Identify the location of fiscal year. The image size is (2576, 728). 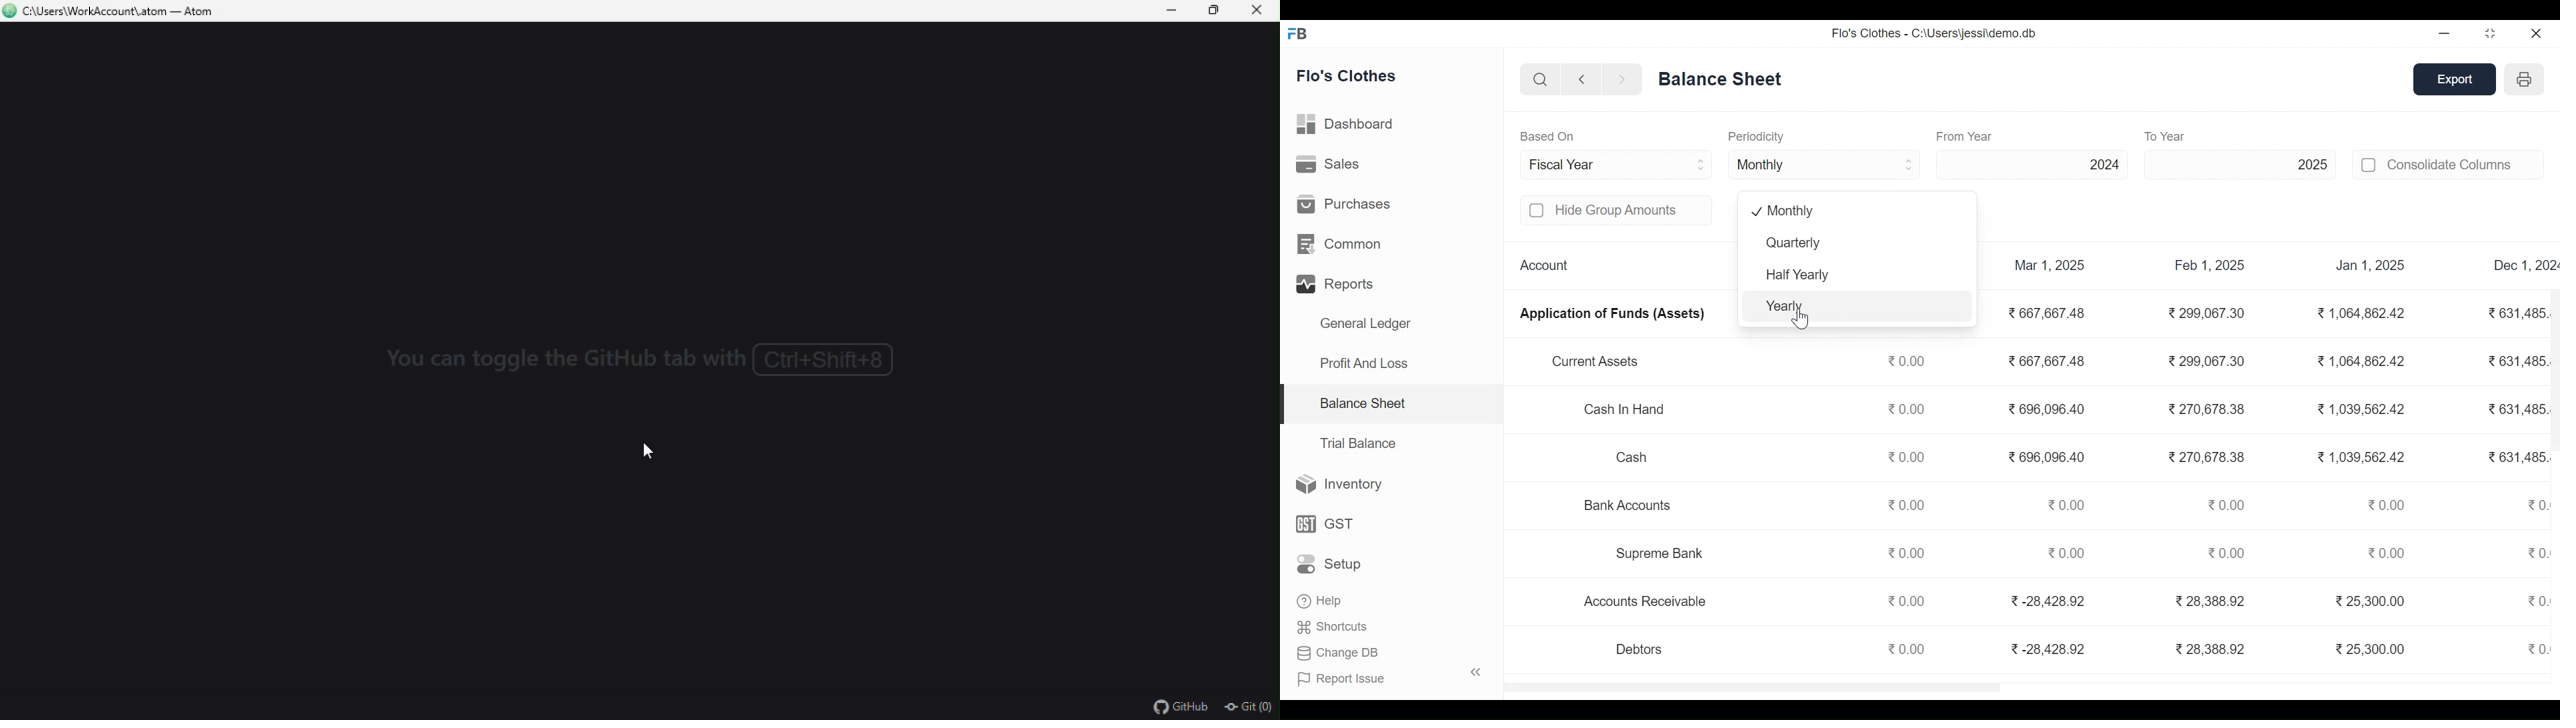
(1619, 164).